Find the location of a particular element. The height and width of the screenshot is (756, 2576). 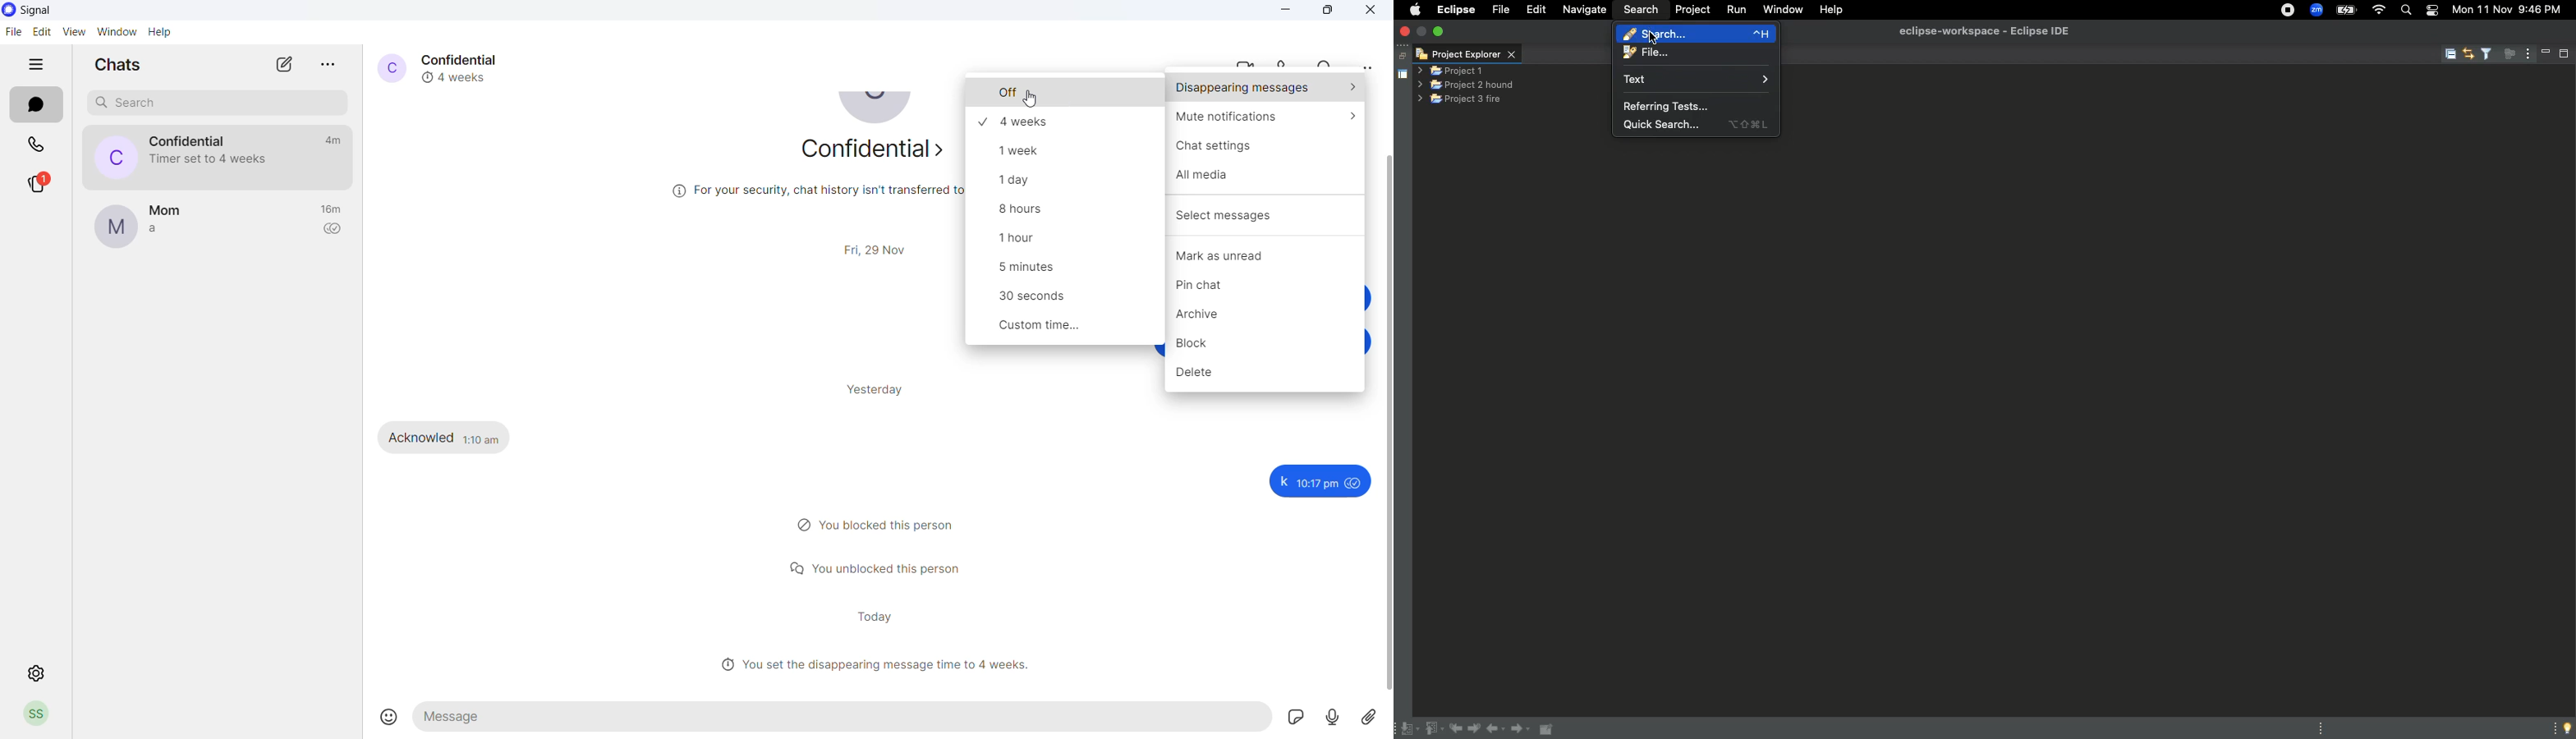

help is located at coordinates (160, 33).